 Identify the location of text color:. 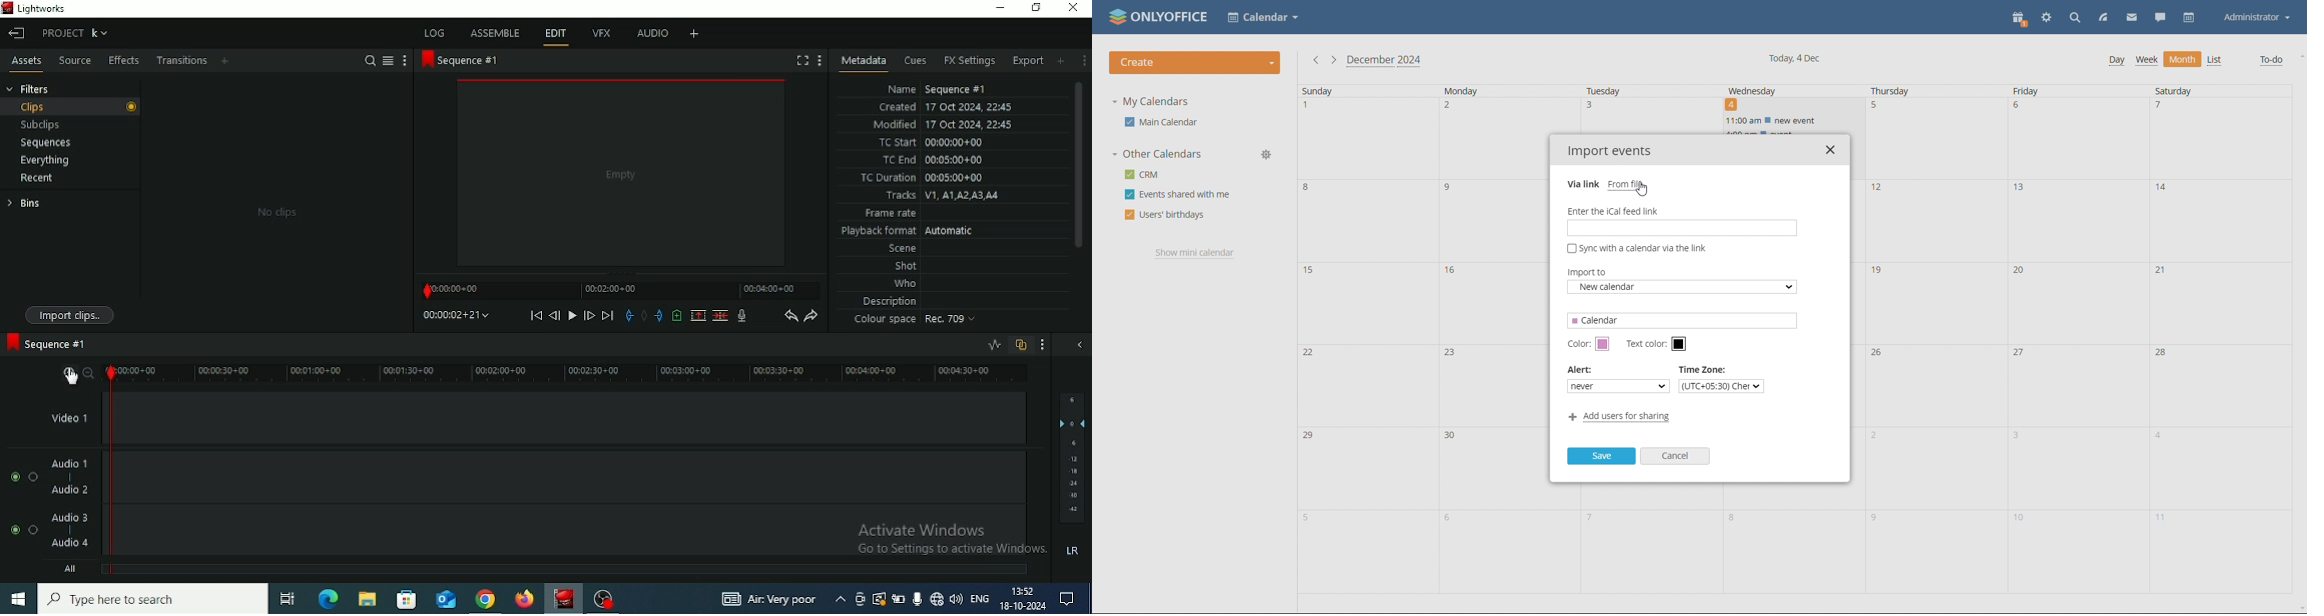
(1644, 344).